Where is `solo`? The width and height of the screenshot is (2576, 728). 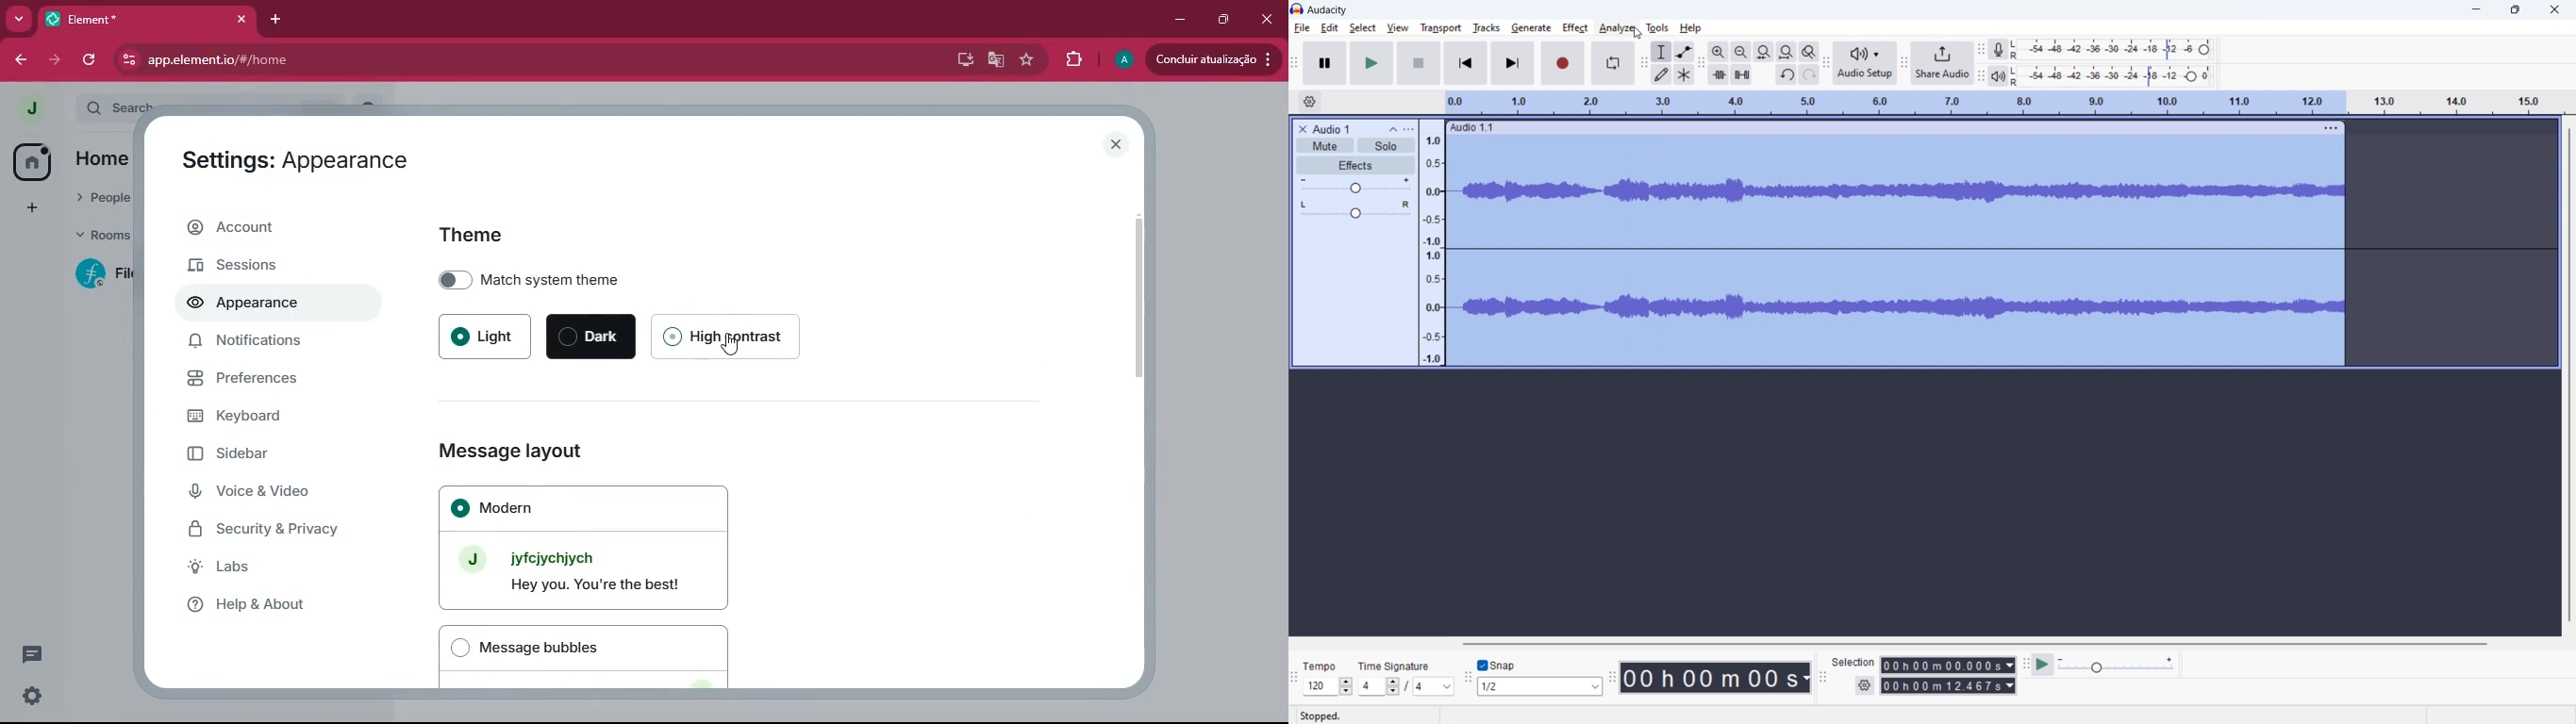
solo is located at coordinates (1386, 145).